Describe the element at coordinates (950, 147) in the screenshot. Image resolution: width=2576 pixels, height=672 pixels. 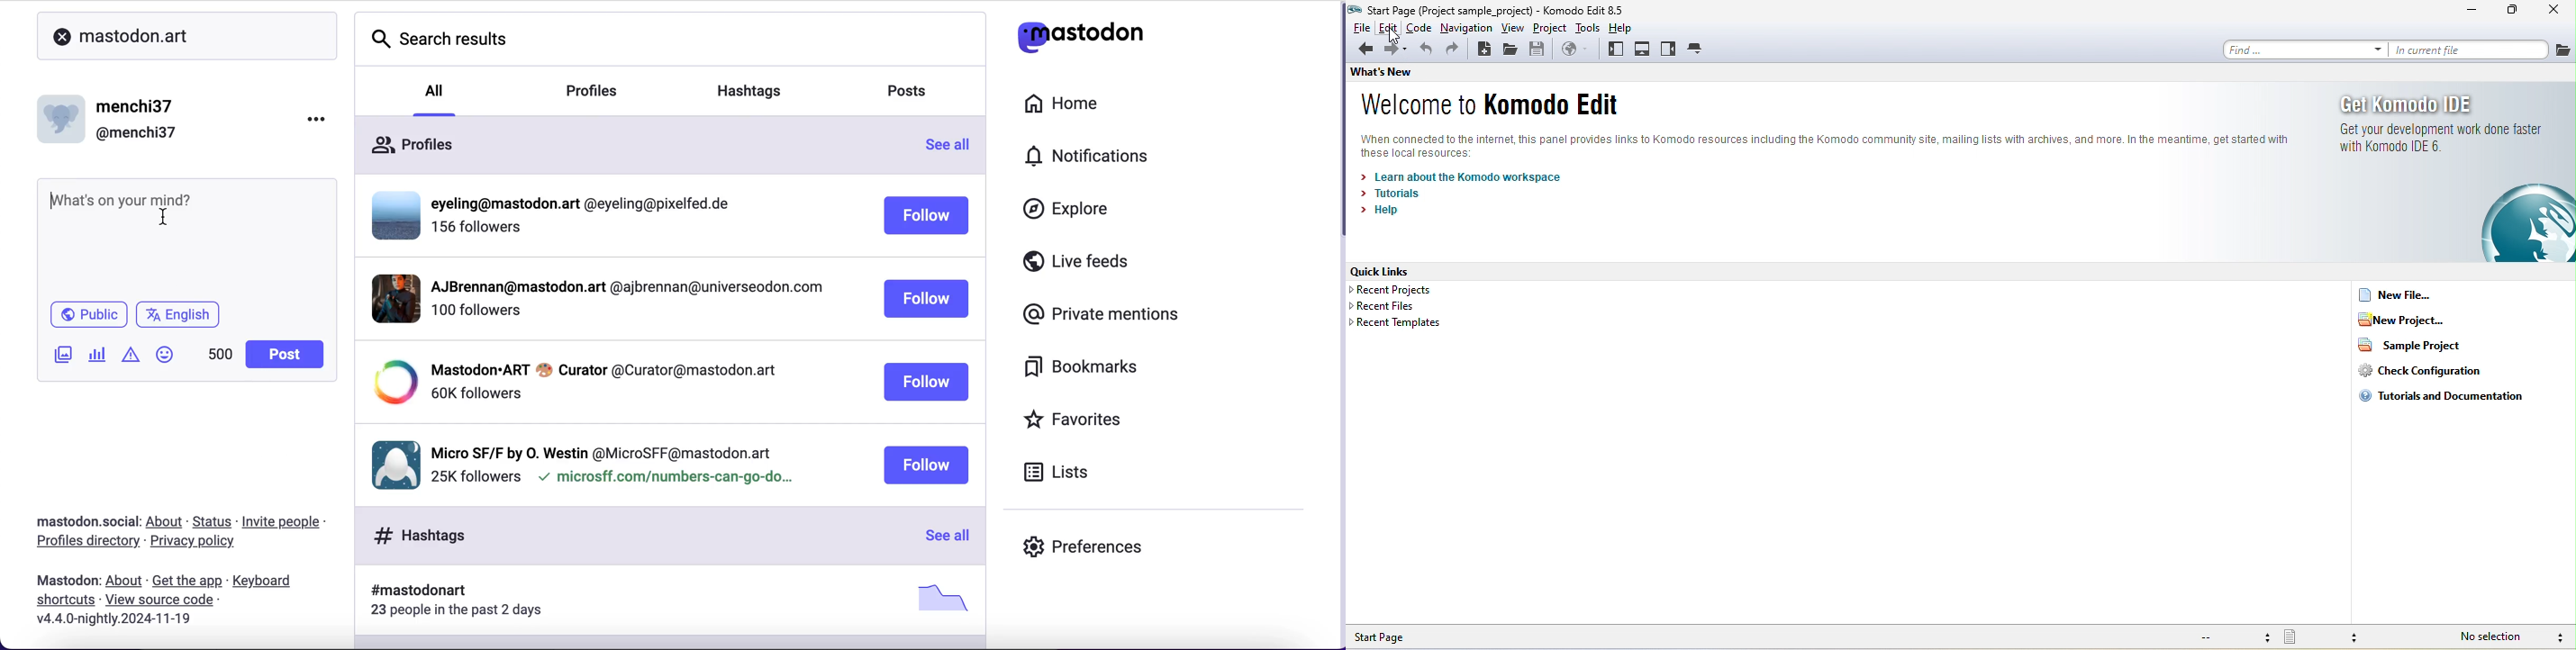
I see `see all` at that location.